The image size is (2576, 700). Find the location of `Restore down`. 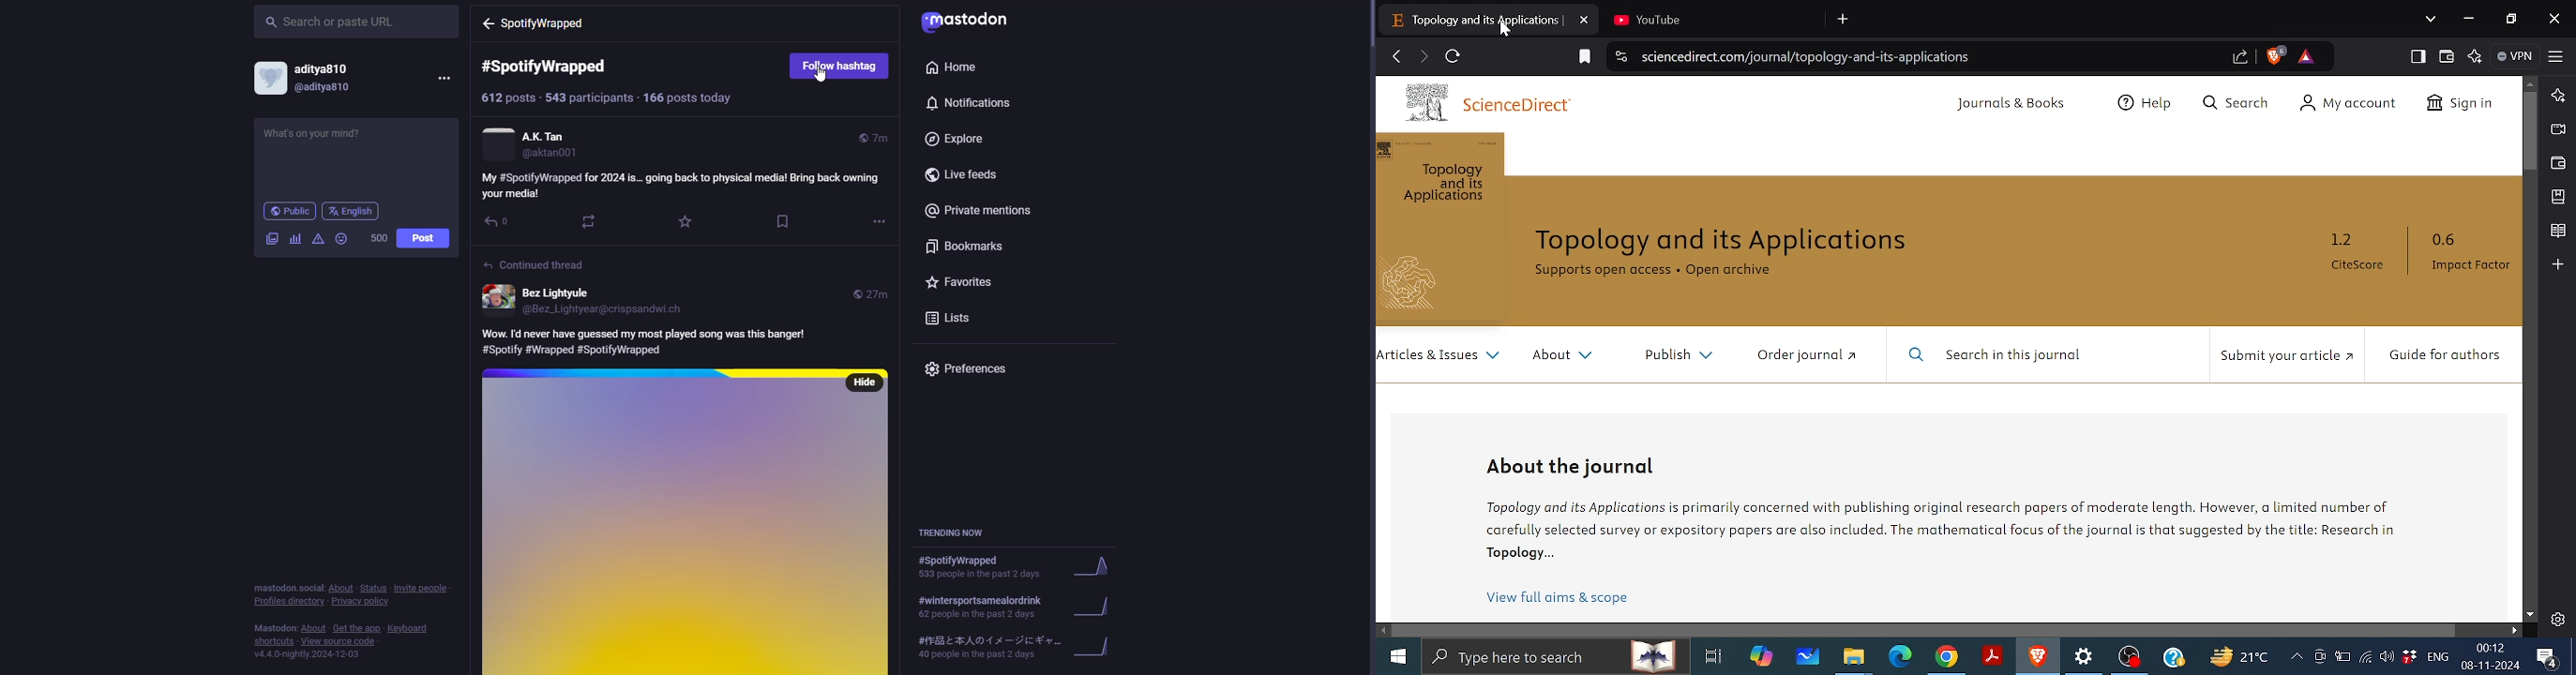

Restore down is located at coordinates (2514, 20).